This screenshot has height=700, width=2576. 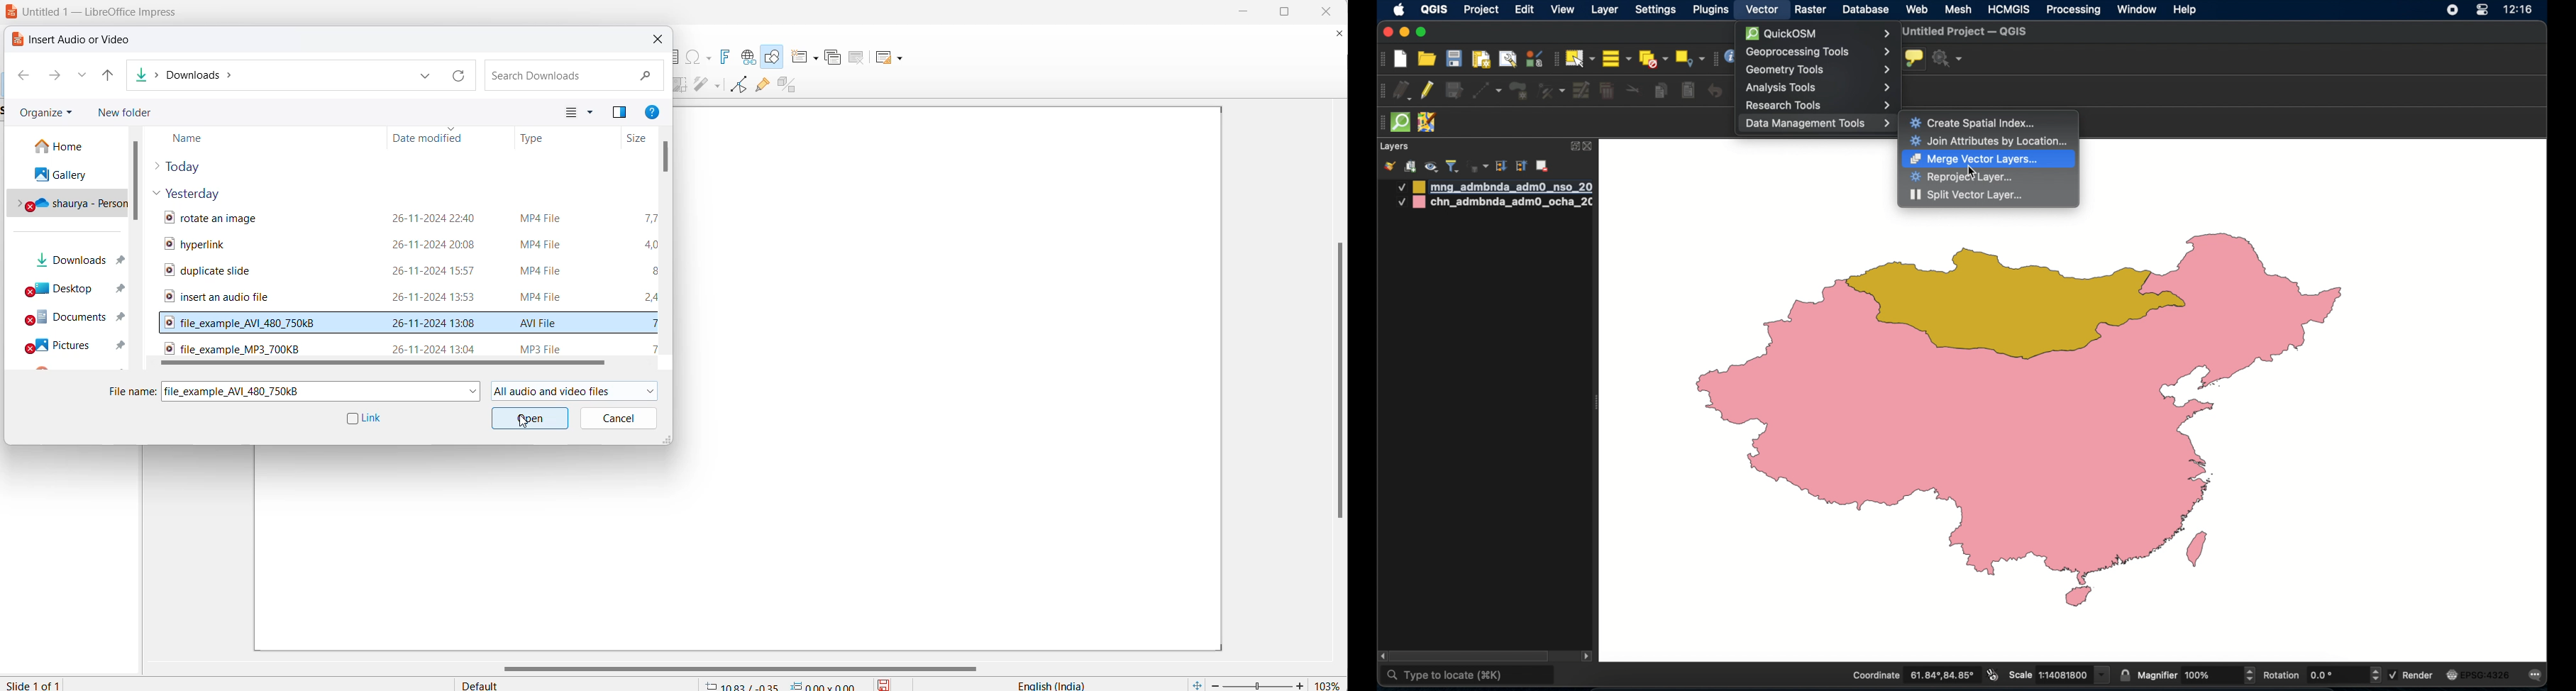 I want to click on dialog box title, so click(x=77, y=38).